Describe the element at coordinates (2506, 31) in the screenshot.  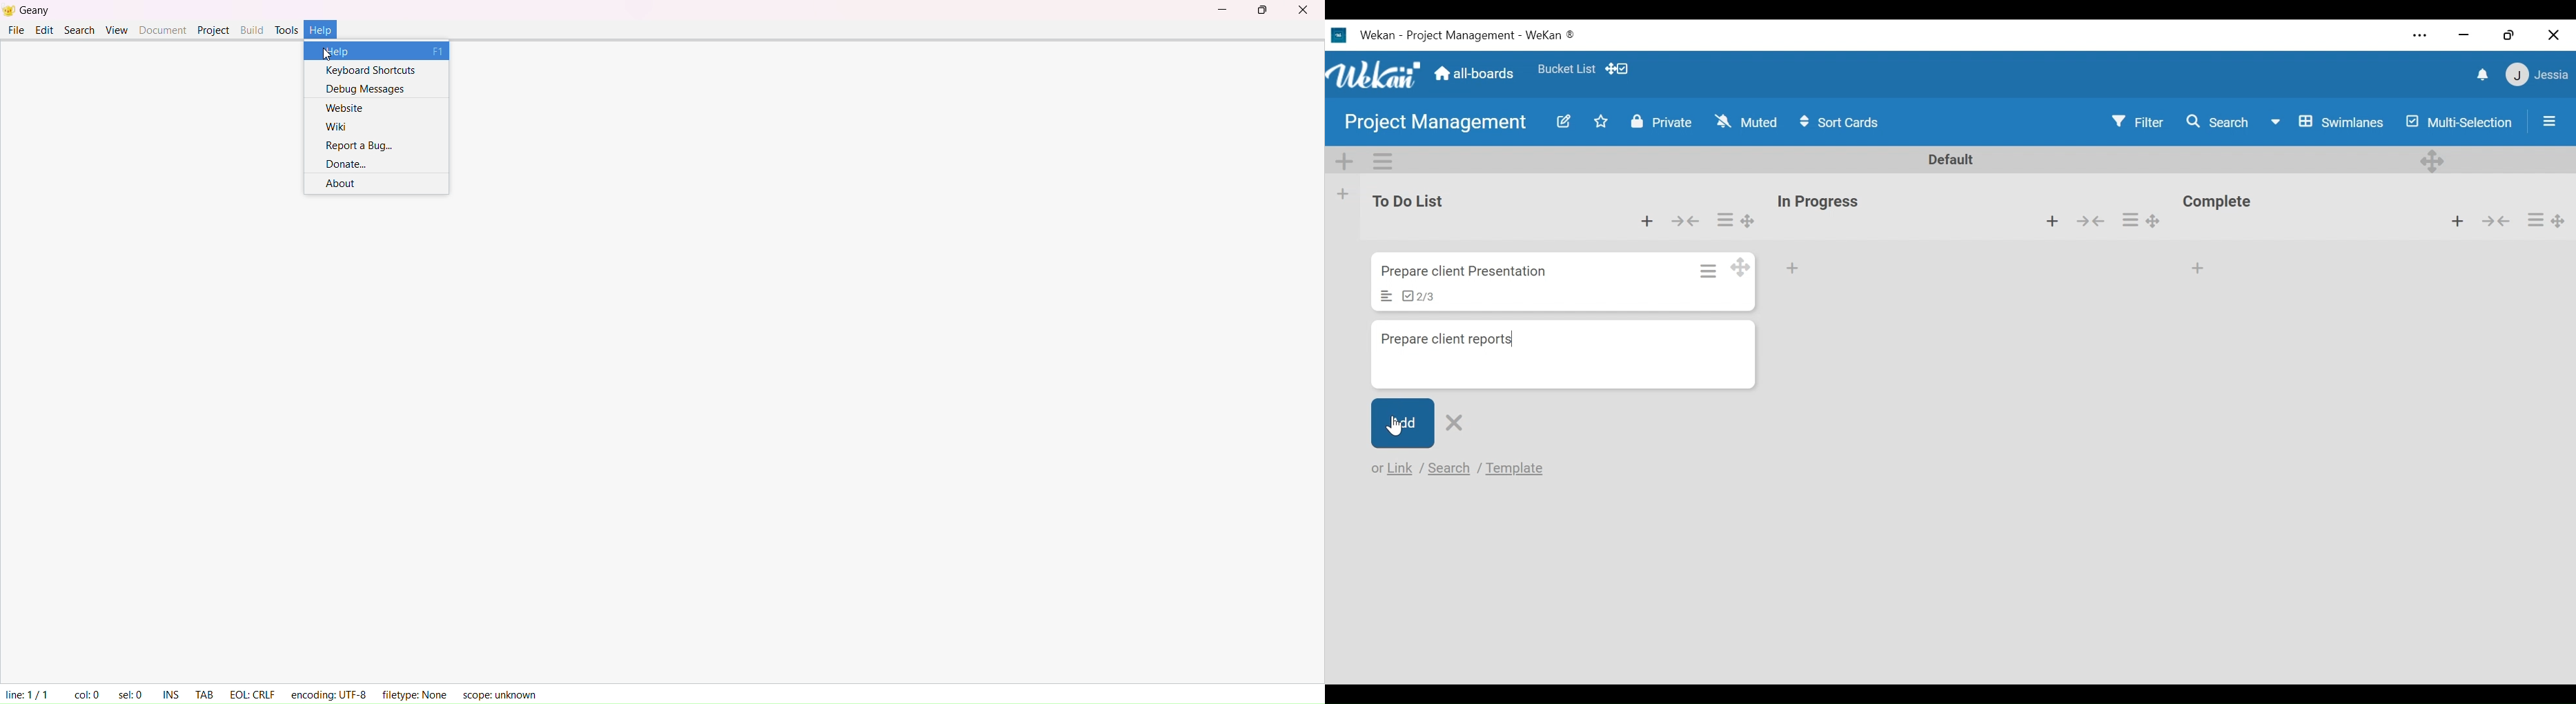
I see `Restore` at that location.